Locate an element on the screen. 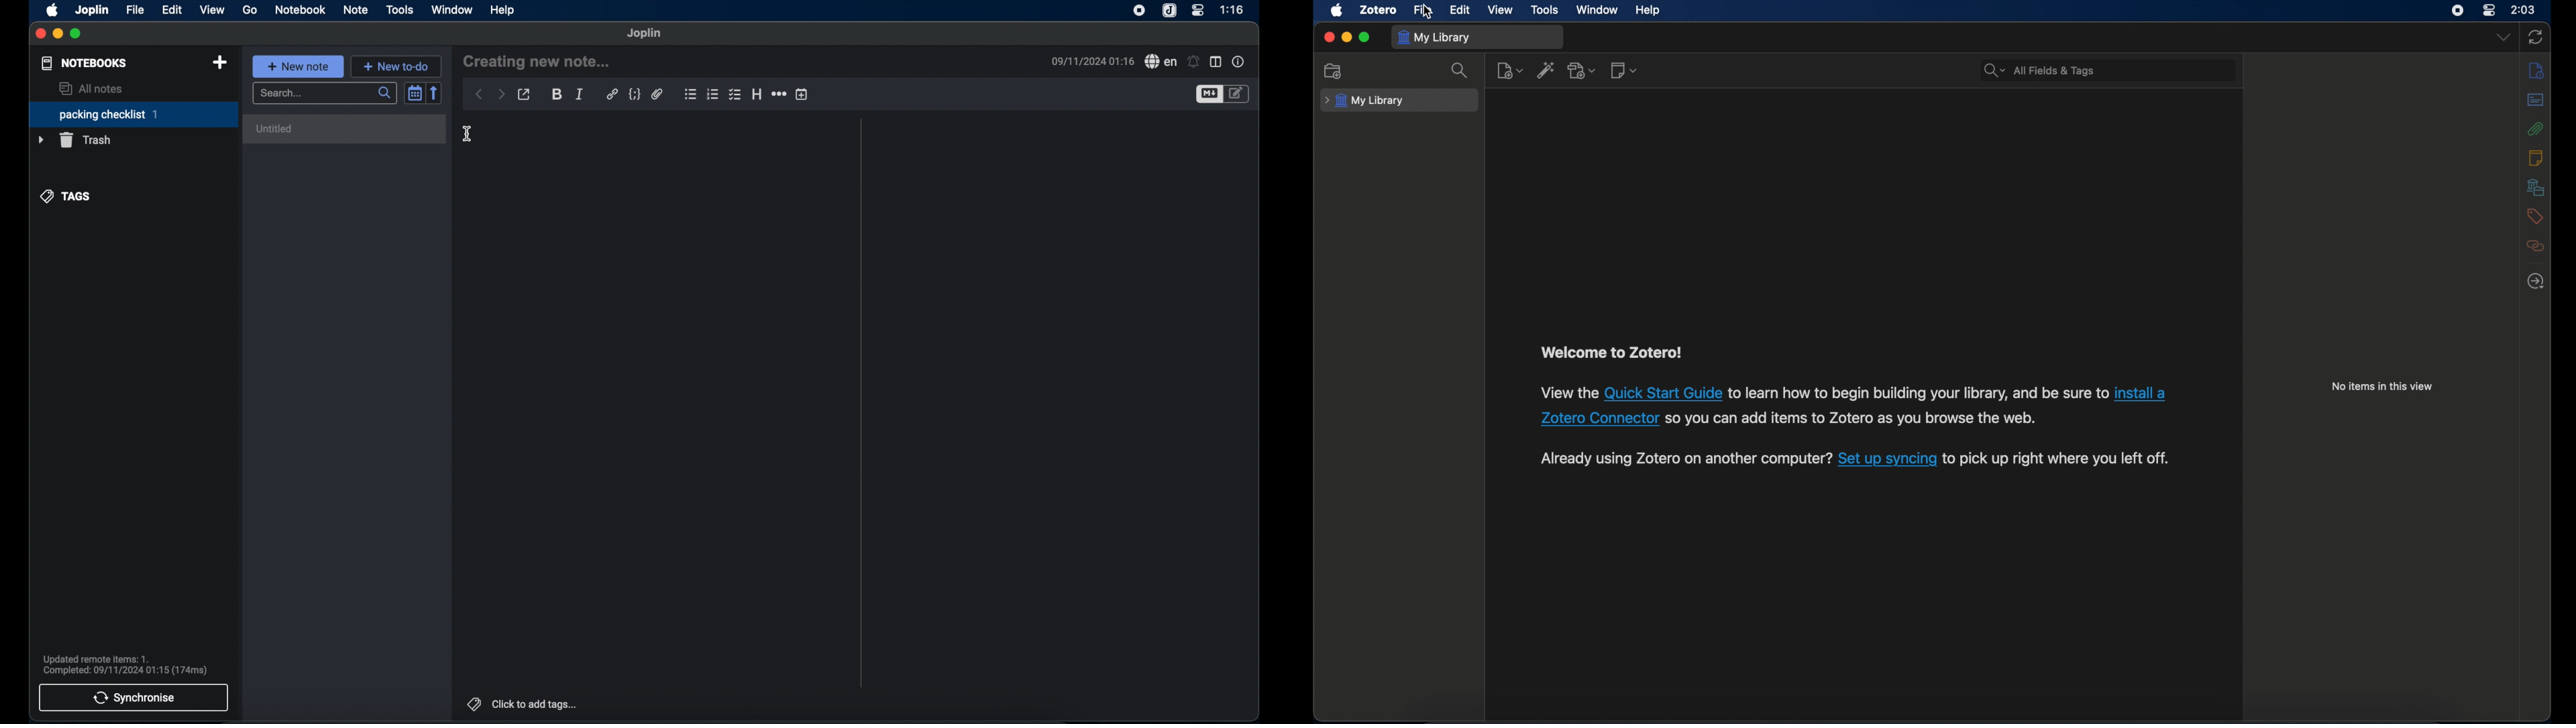  joplin is located at coordinates (93, 11).